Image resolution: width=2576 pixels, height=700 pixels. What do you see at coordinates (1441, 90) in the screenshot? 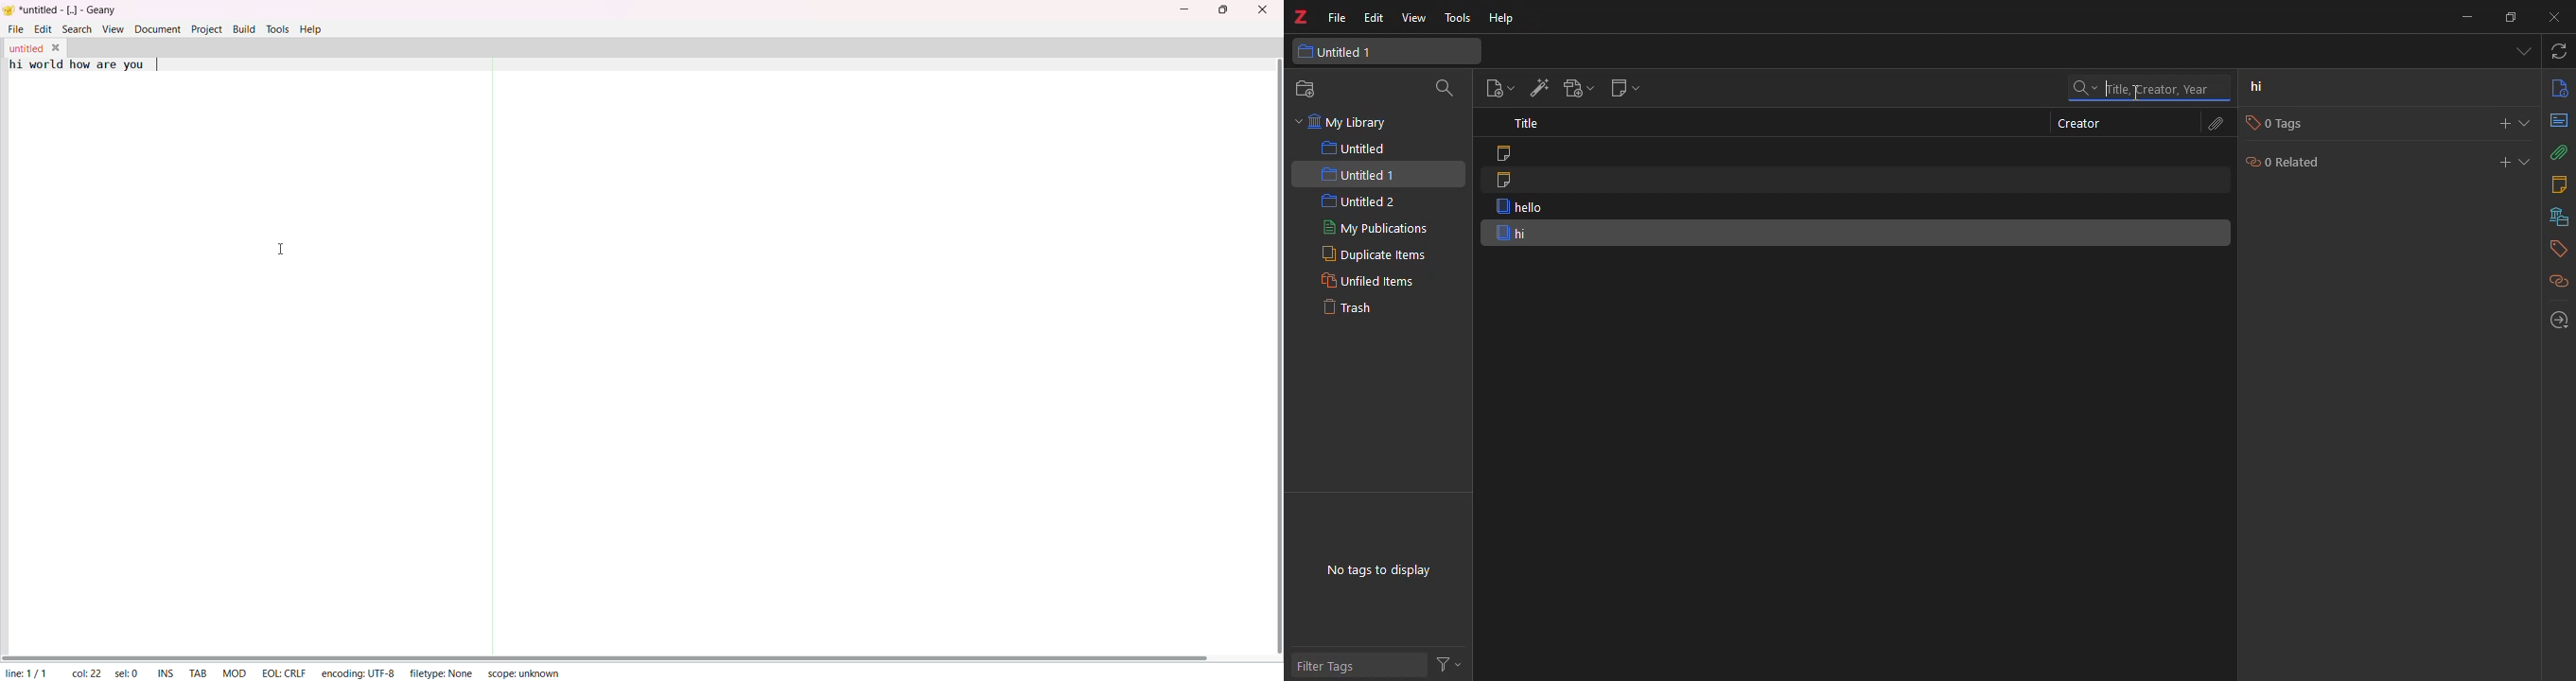
I see `search` at bounding box center [1441, 90].